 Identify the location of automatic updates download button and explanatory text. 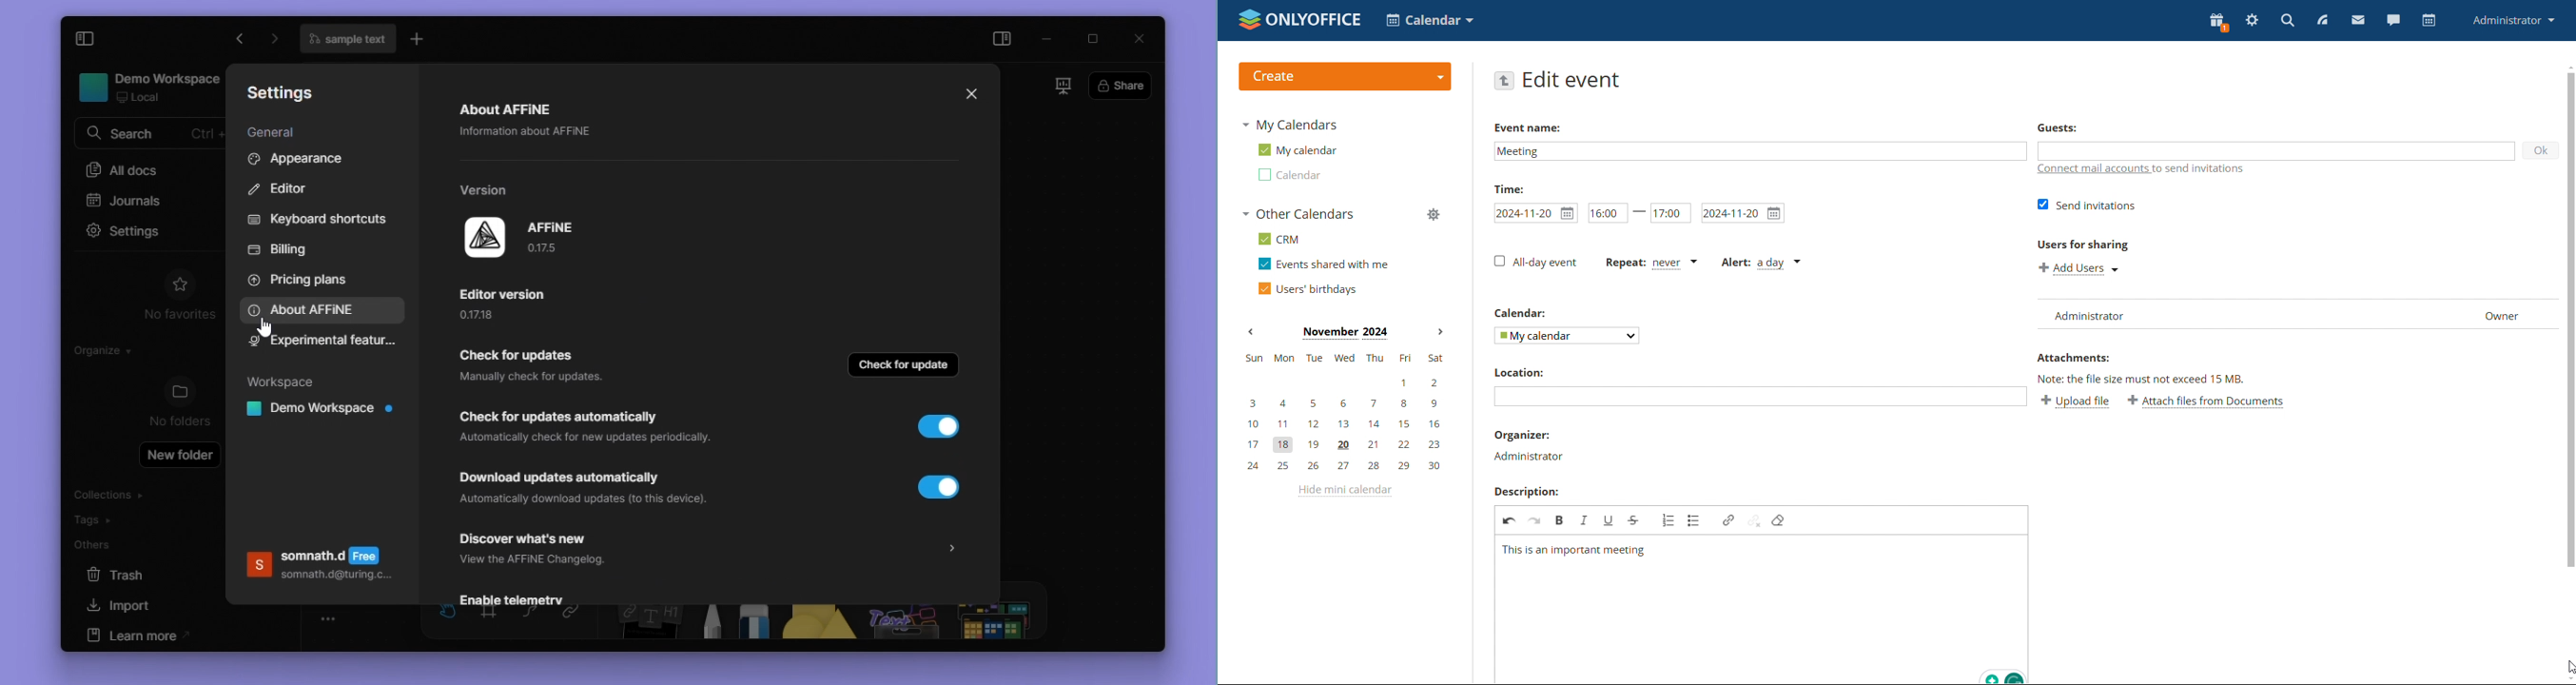
(596, 488).